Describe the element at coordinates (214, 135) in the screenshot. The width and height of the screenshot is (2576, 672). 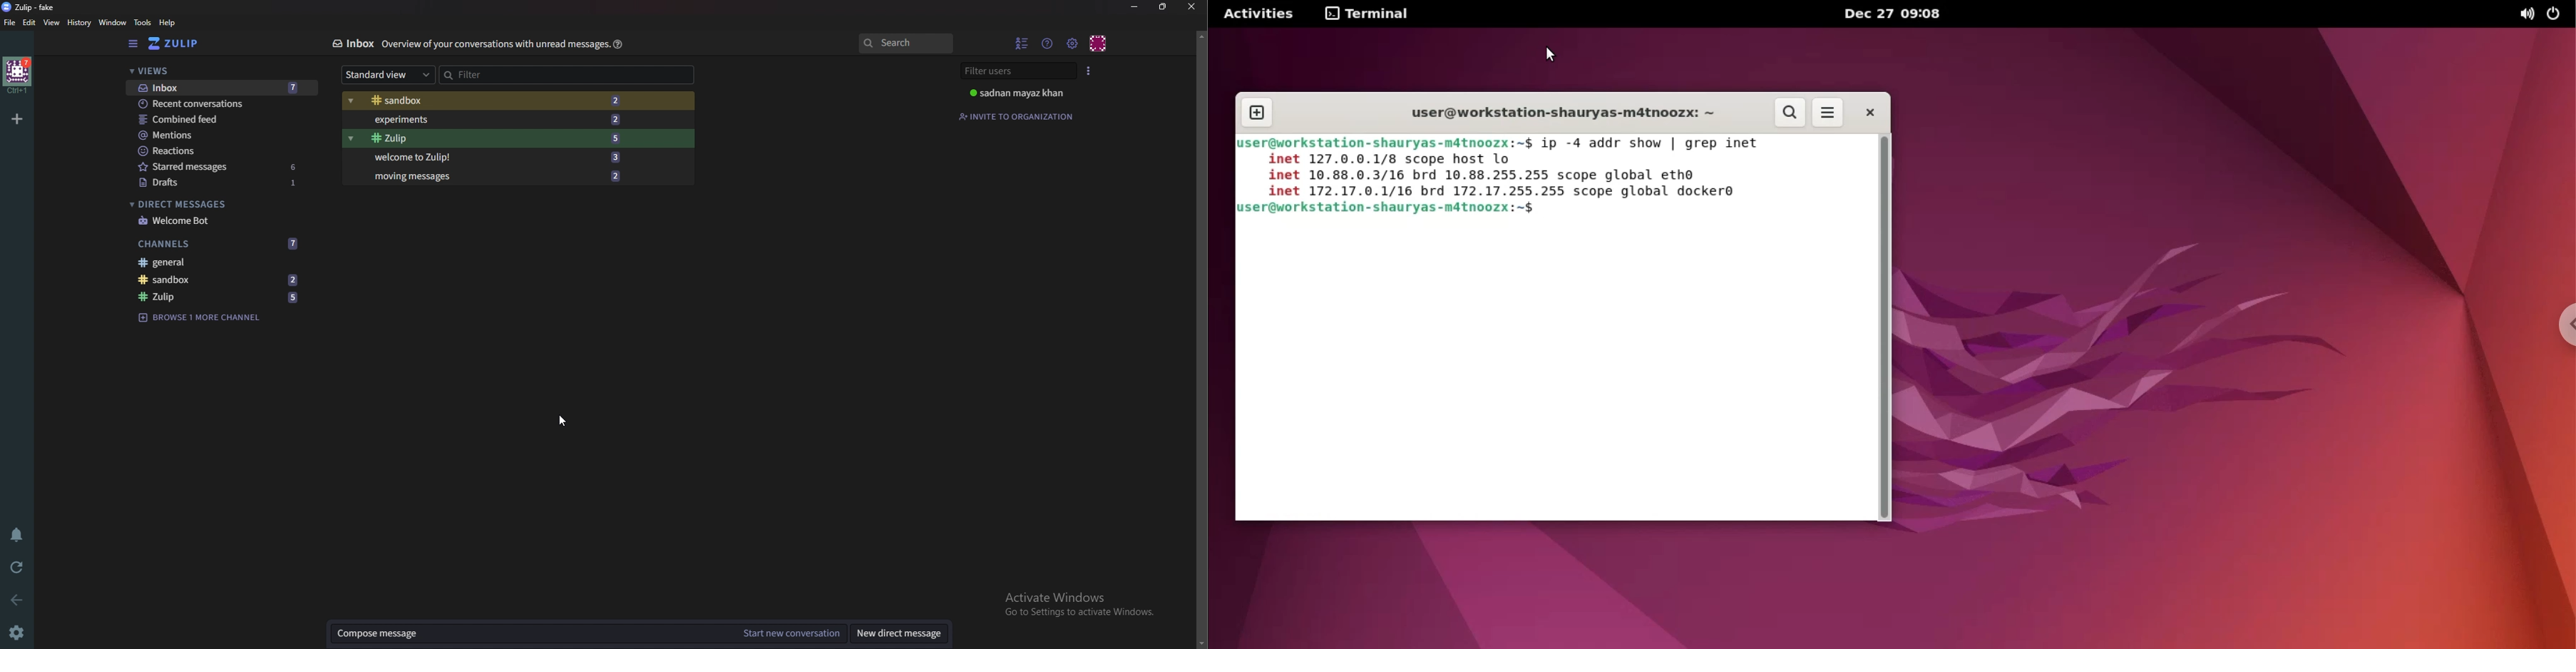
I see `Mentions` at that location.